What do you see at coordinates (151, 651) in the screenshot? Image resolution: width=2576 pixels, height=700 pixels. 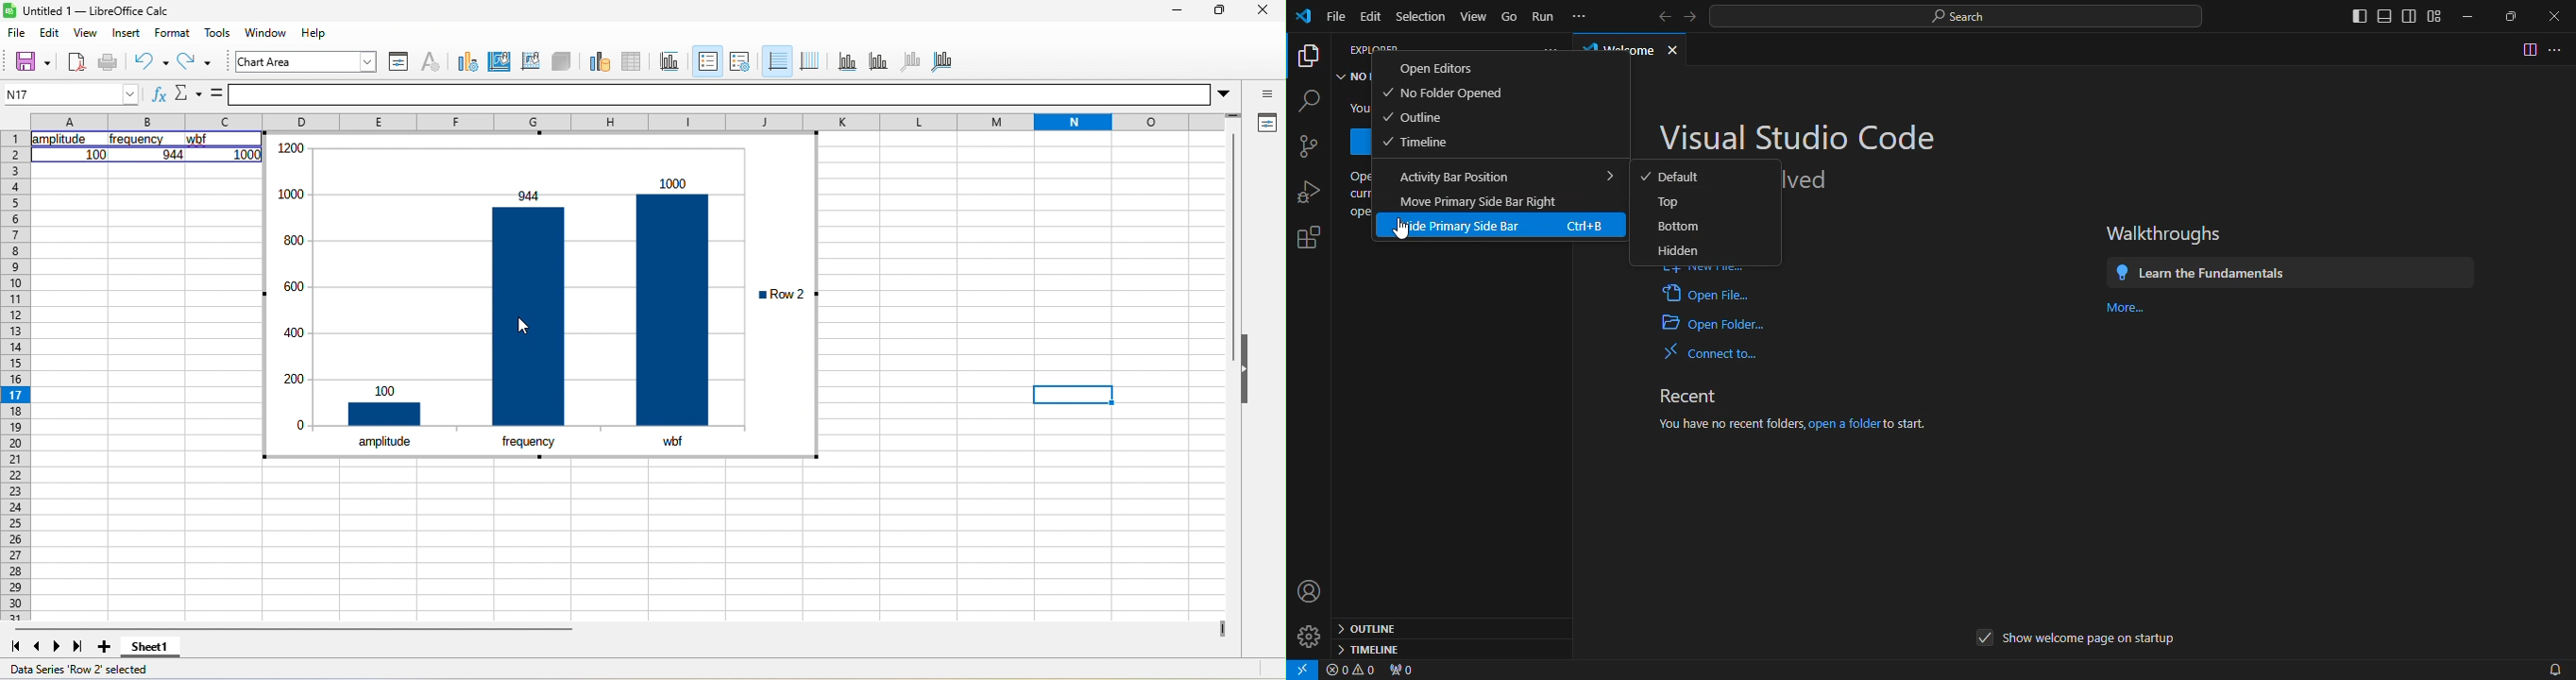 I see `sheet 1` at bounding box center [151, 651].